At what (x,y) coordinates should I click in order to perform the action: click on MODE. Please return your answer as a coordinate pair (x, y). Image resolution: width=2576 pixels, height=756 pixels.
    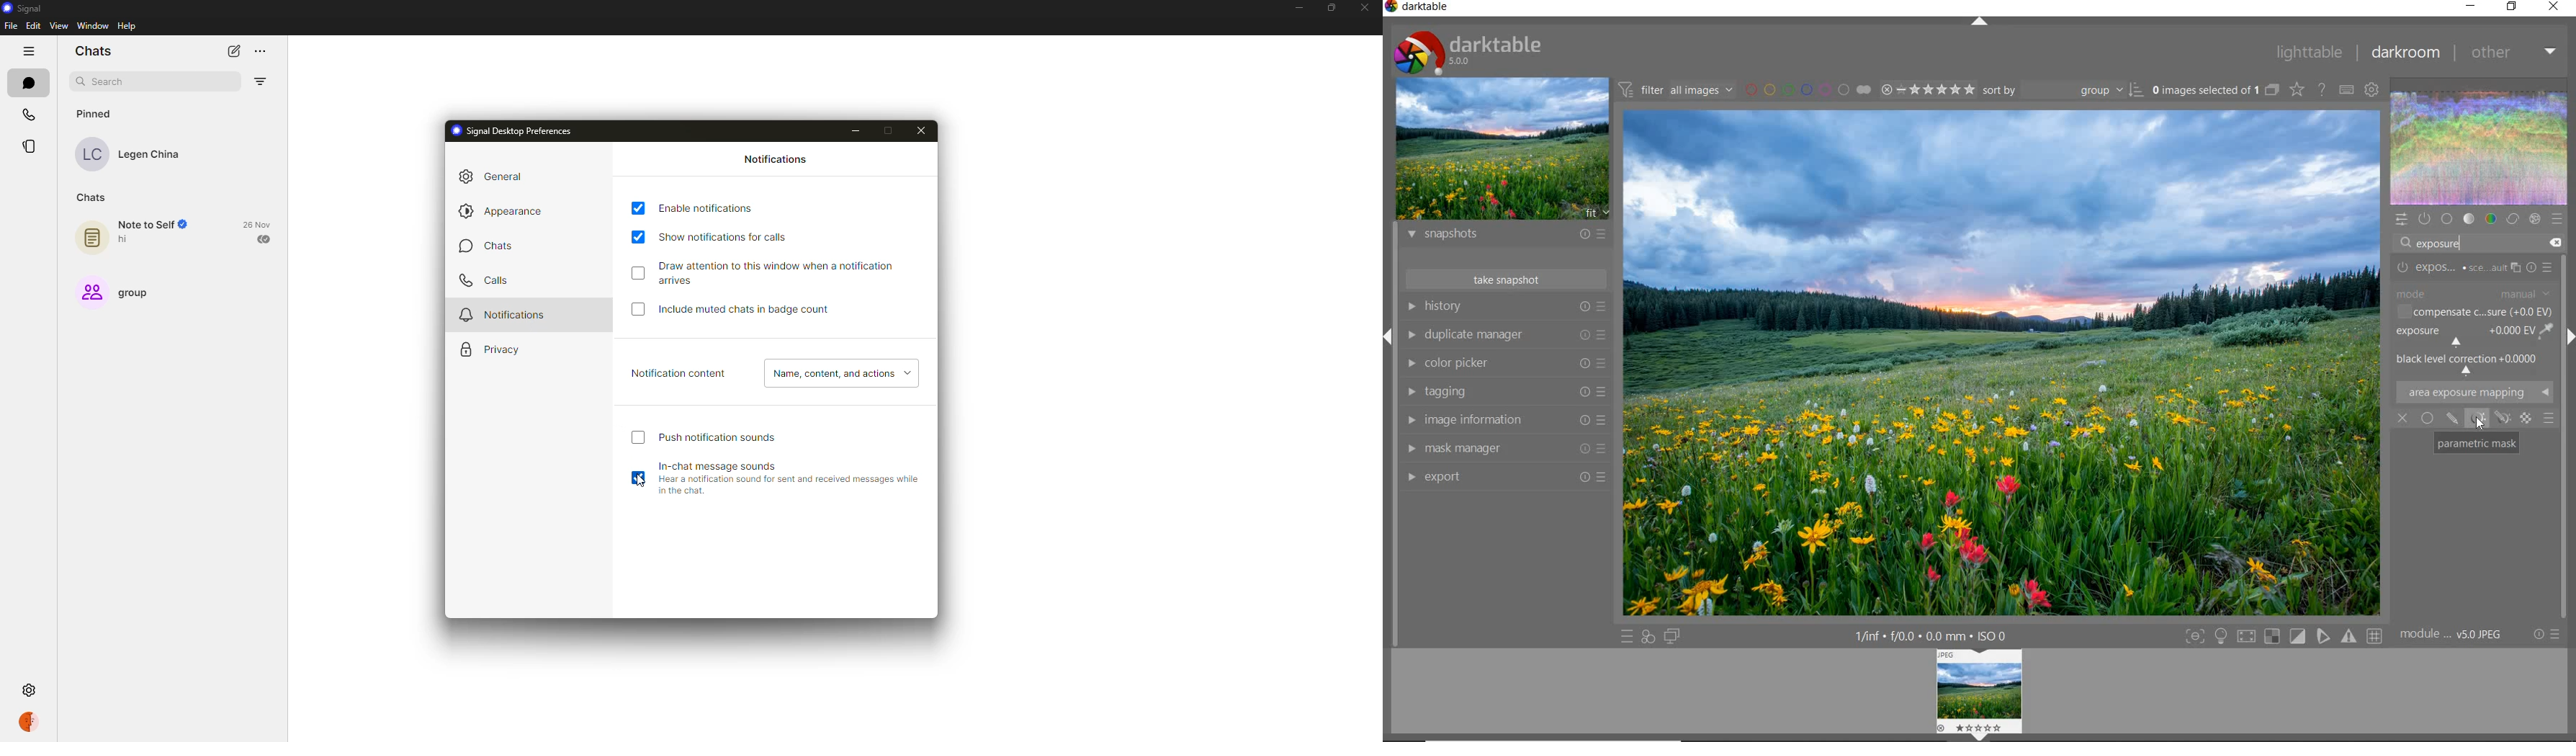
    Looking at the image, I should click on (2475, 292).